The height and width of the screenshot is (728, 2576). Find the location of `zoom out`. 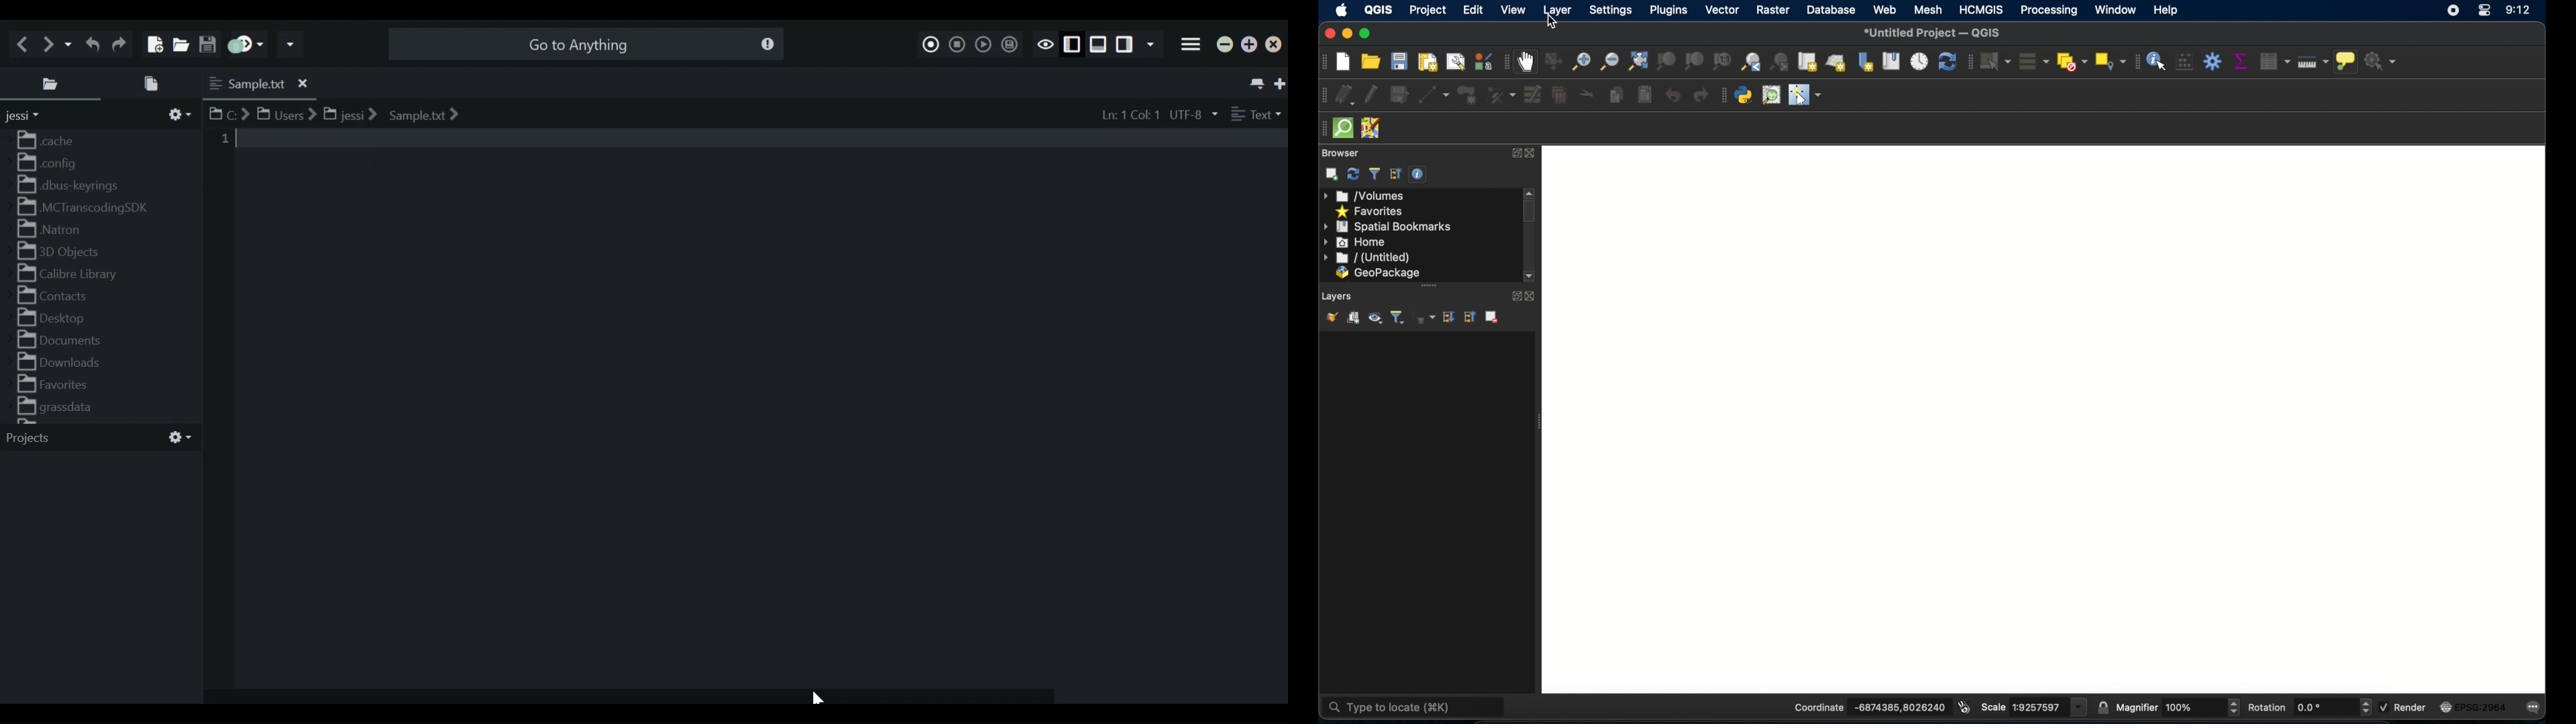

zoom out is located at coordinates (1609, 64).